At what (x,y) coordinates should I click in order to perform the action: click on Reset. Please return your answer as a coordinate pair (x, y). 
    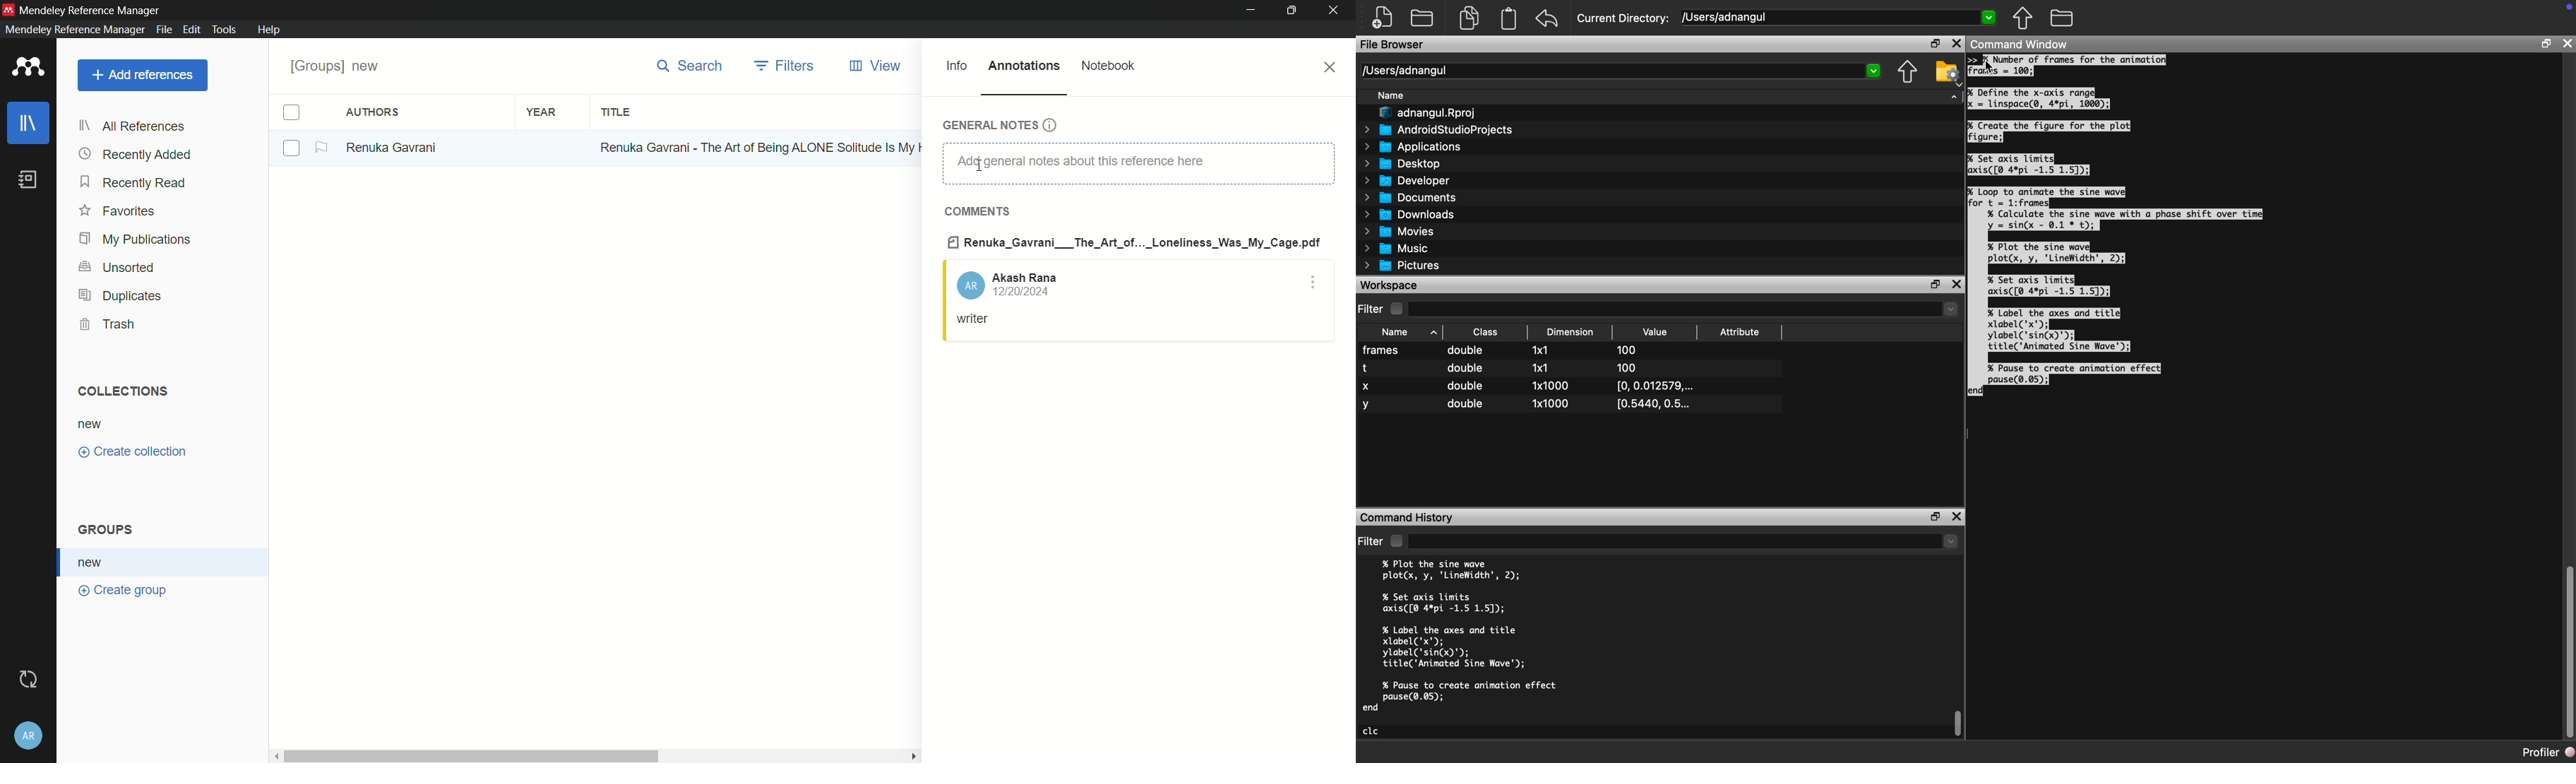
    Looking at the image, I should click on (1547, 19).